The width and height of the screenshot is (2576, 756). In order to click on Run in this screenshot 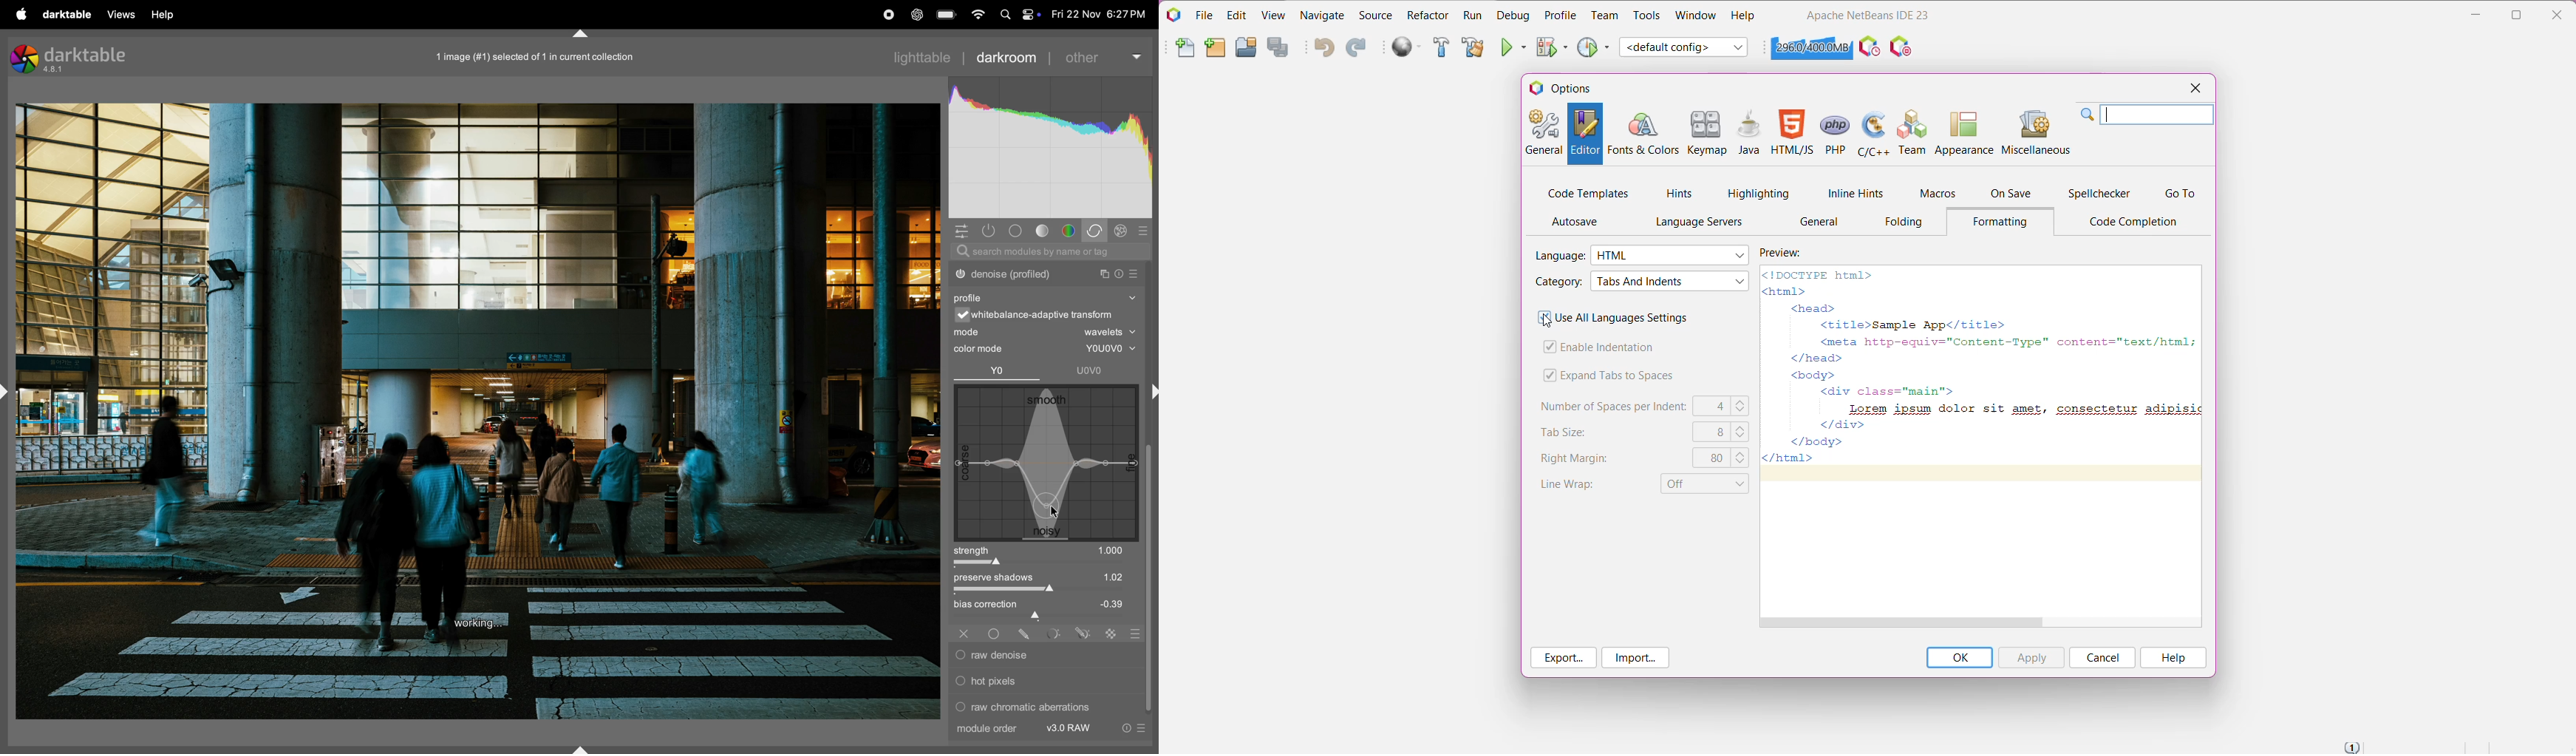, I will do `click(1472, 16)`.